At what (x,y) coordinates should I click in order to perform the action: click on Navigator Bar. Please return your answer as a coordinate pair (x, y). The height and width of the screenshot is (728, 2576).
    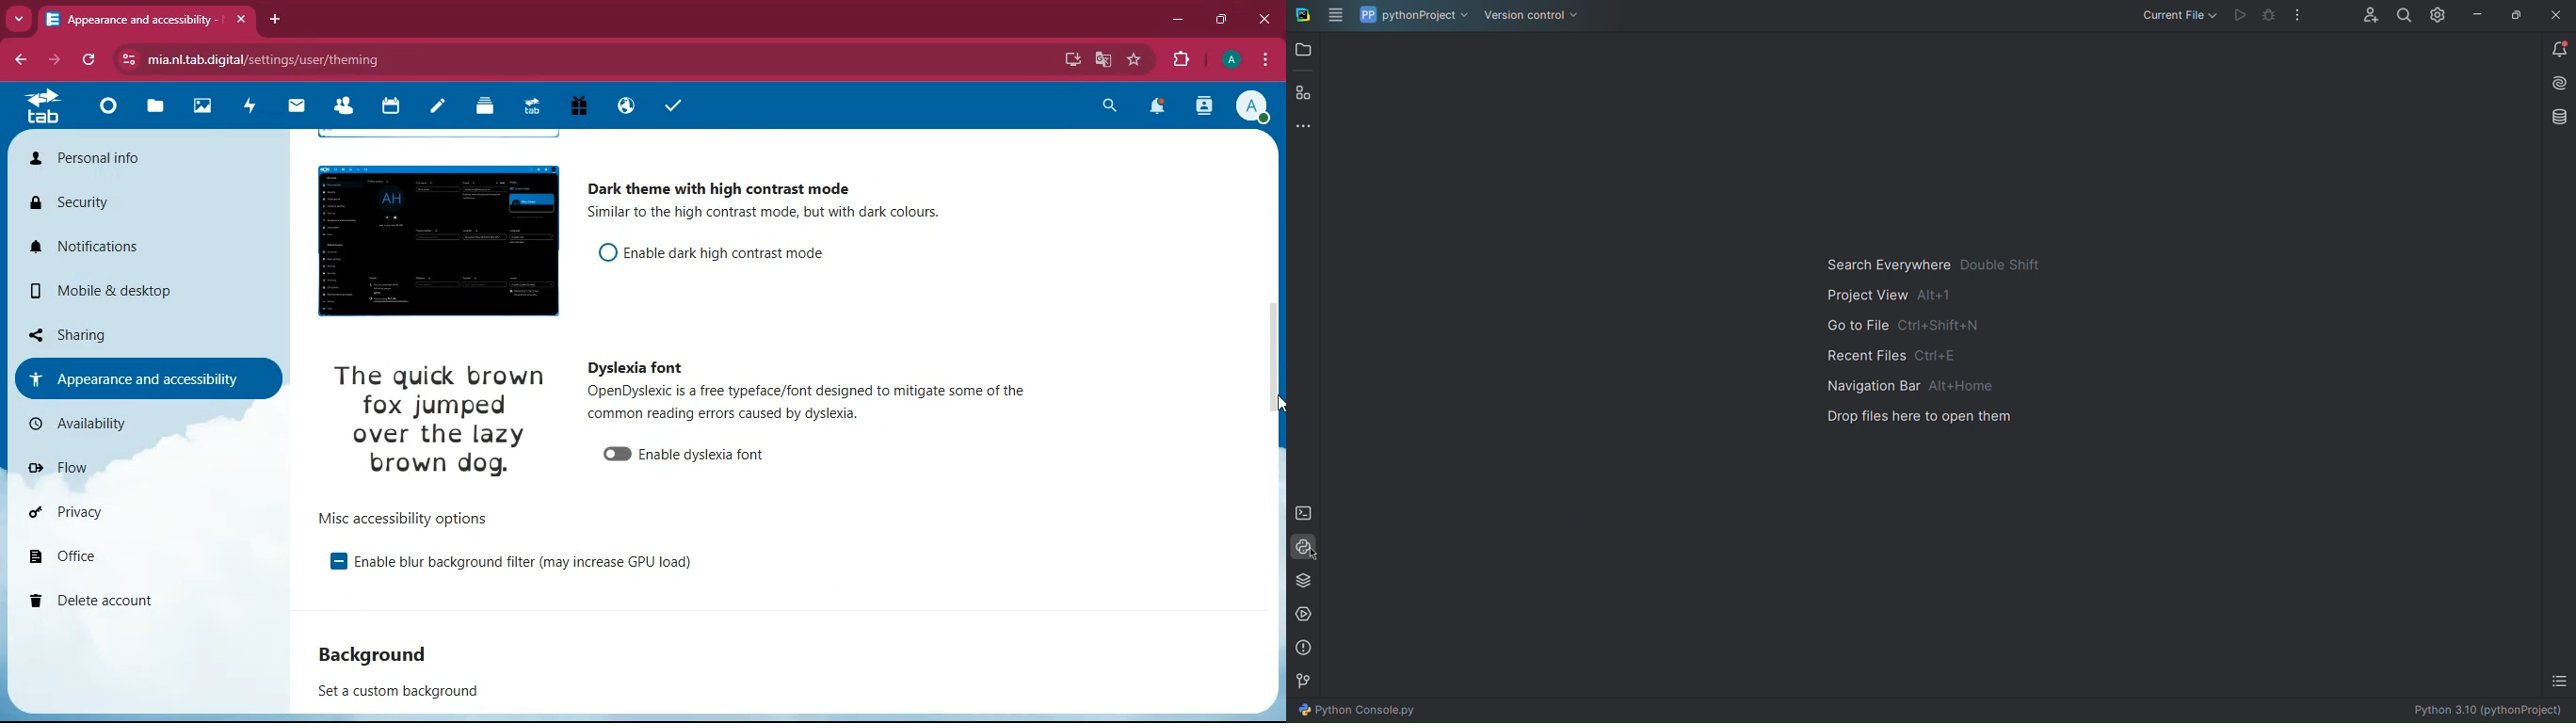
    Looking at the image, I should click on (1911, 387).